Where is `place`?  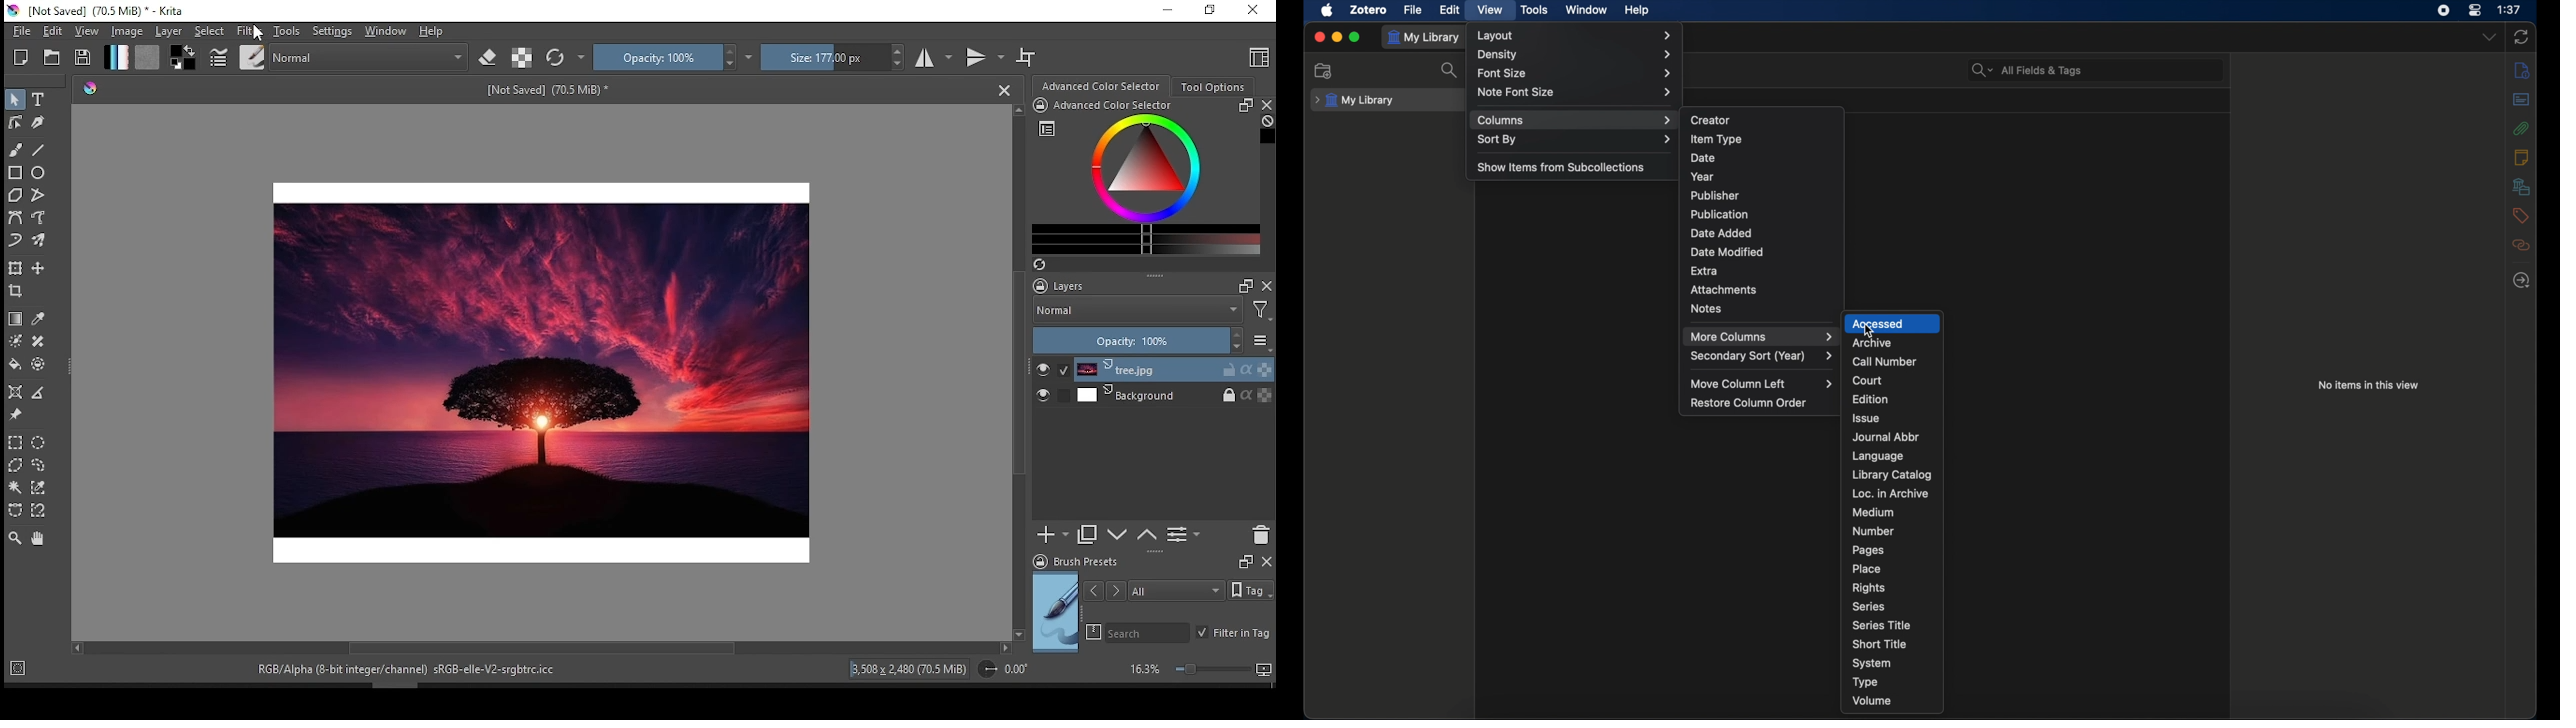
place is located at coordinates (1865, 568).